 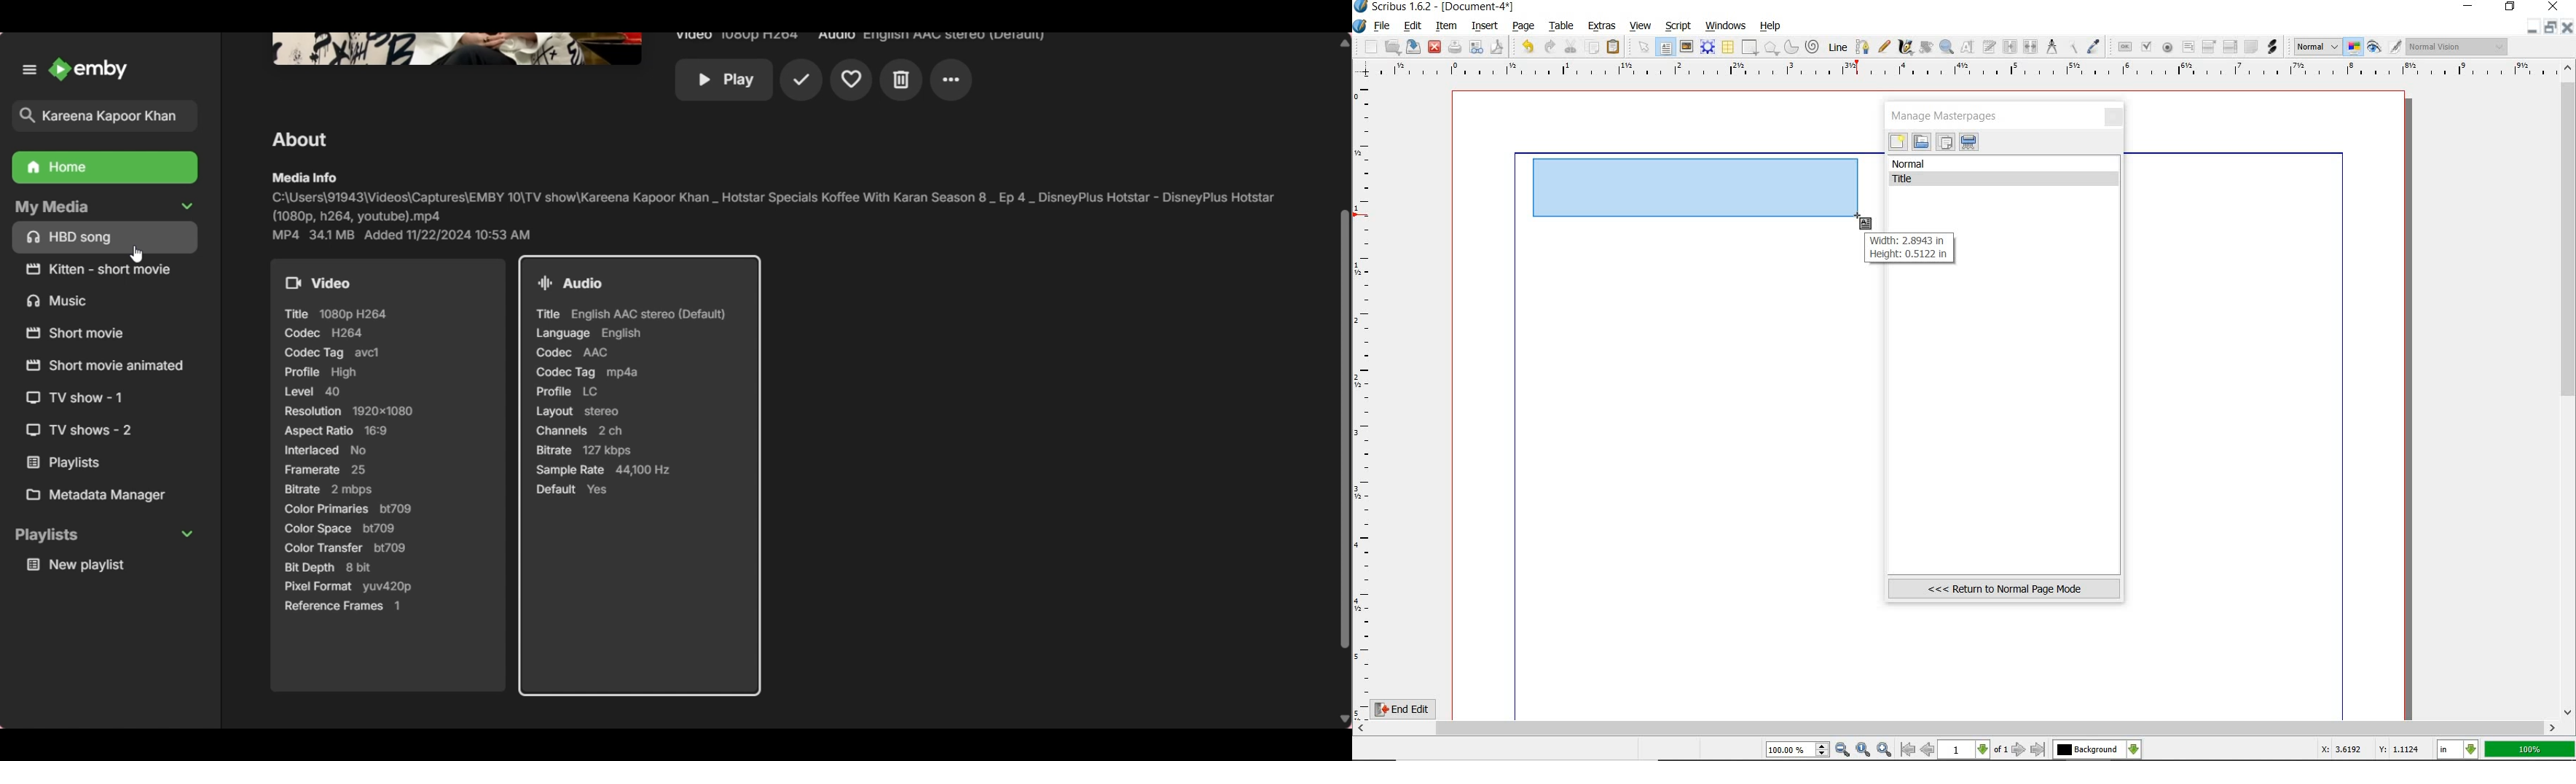 I want to click on scrollbar, so click(x=2569, y=389).